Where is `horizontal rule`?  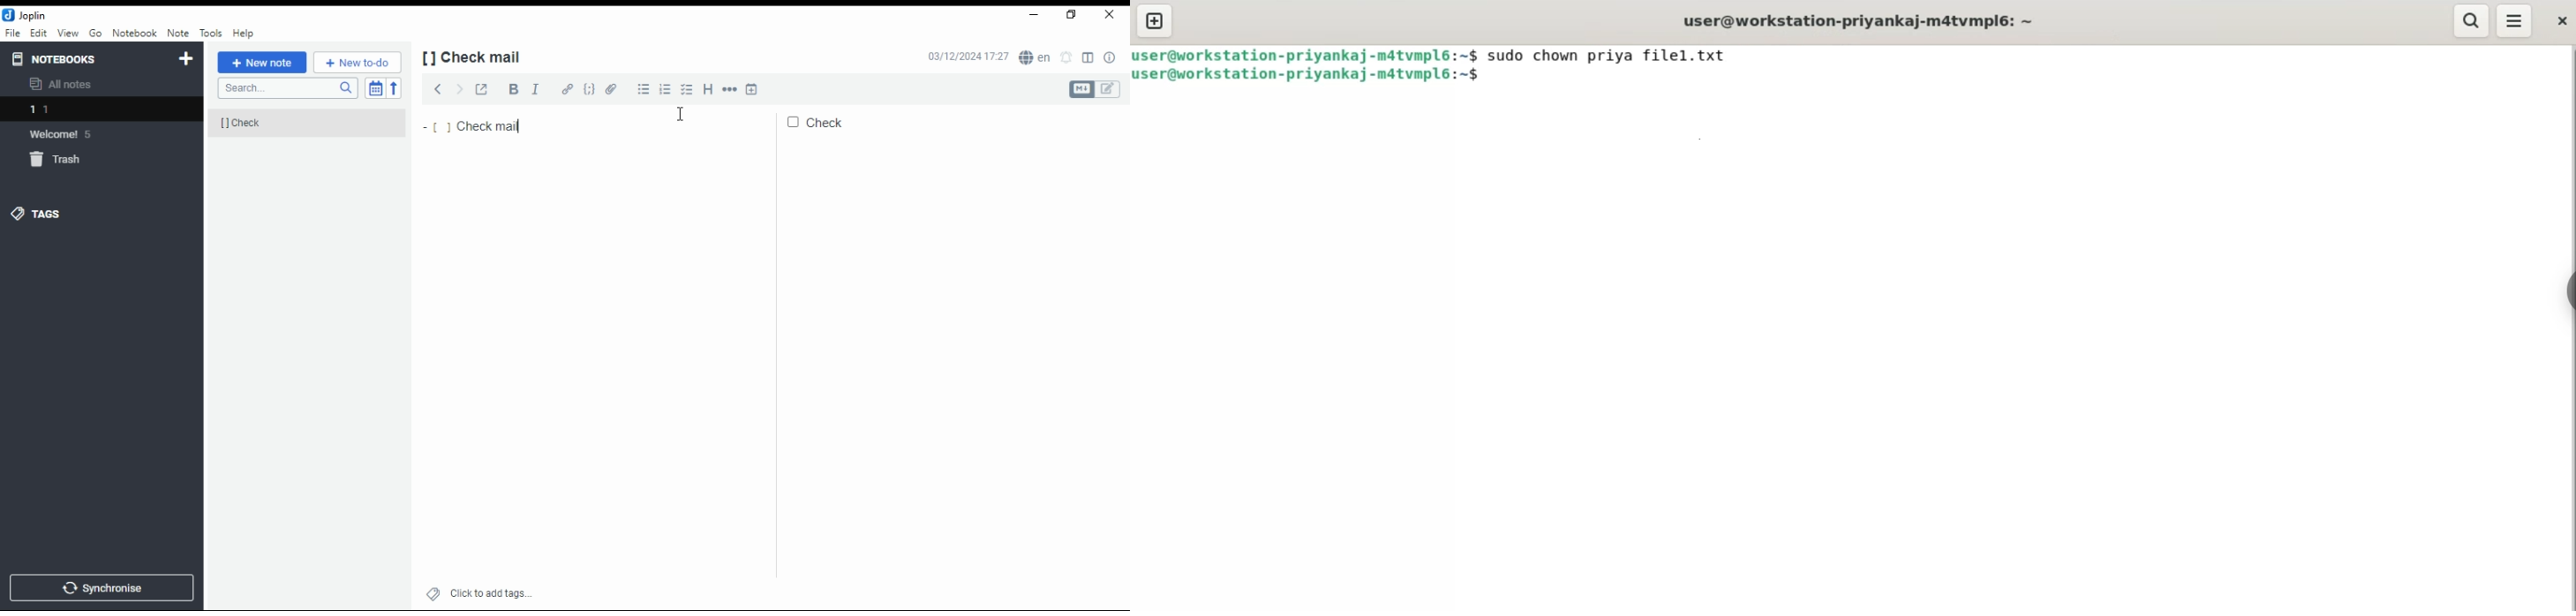 horizontal rule is located at coordinates (730, 89).